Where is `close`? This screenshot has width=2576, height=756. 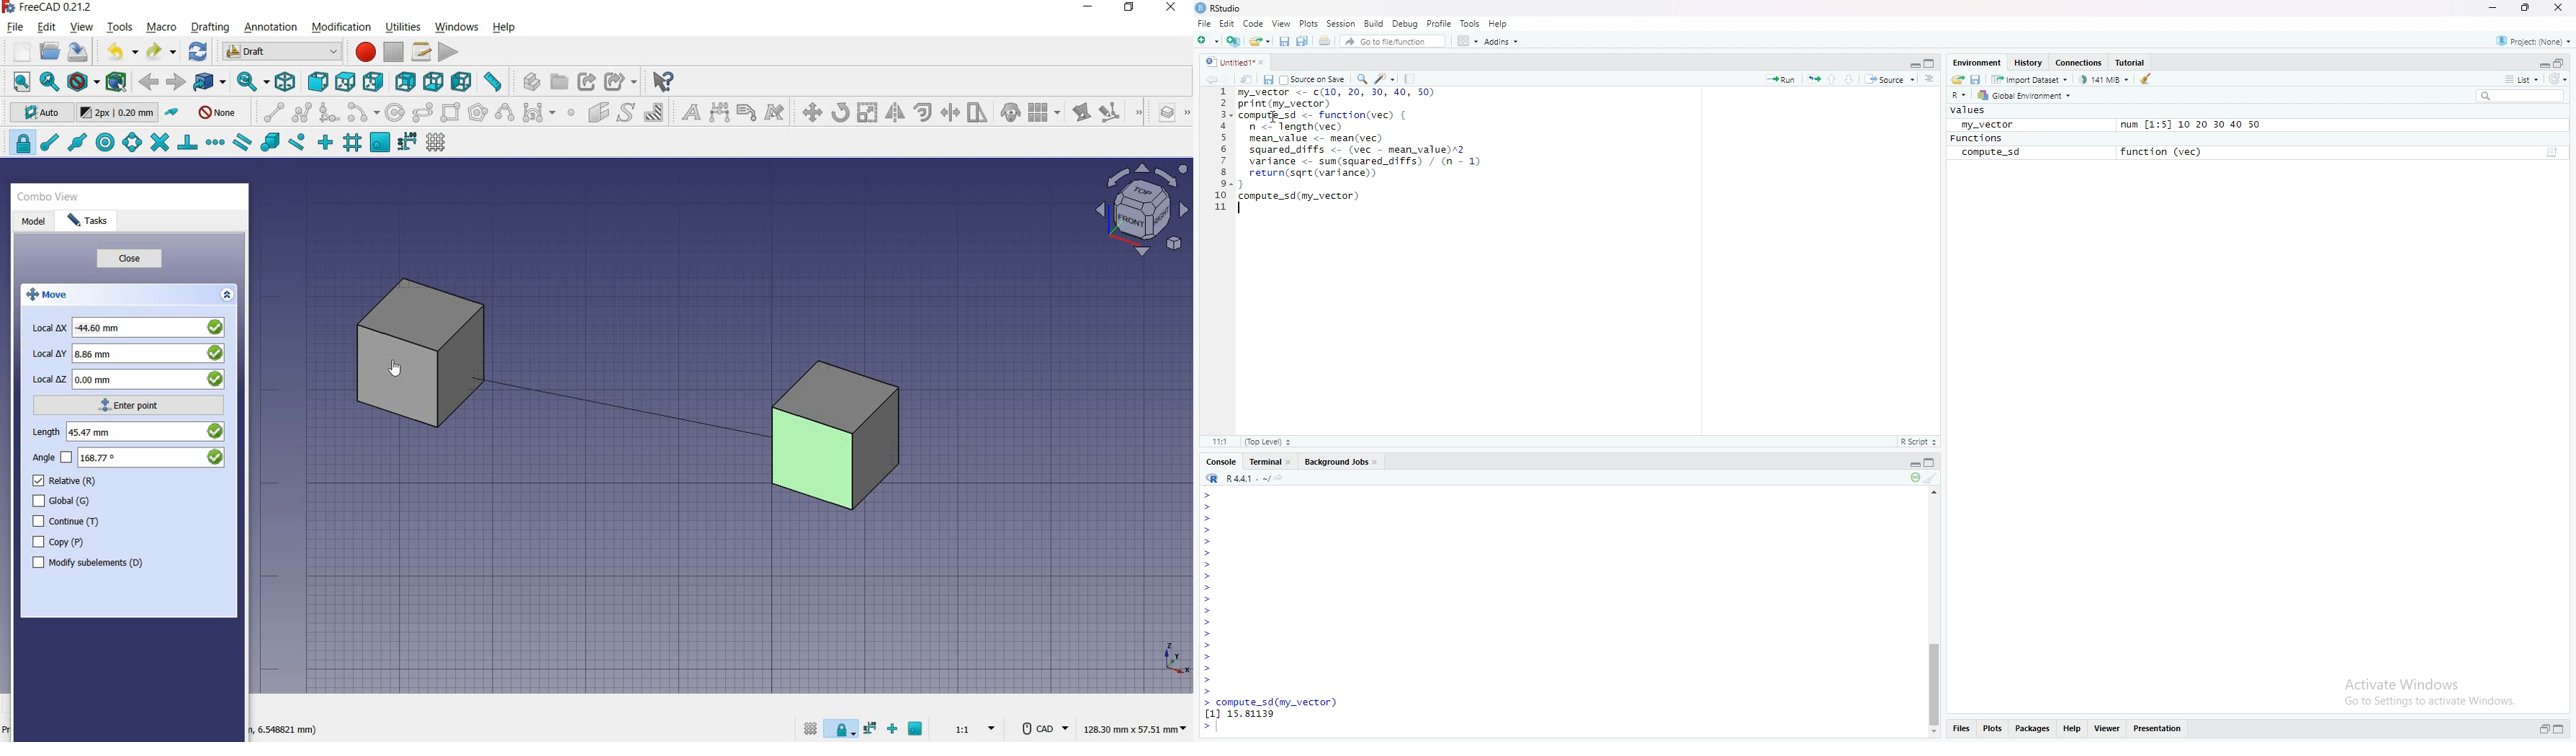
close is located at coordinates (239, 195).